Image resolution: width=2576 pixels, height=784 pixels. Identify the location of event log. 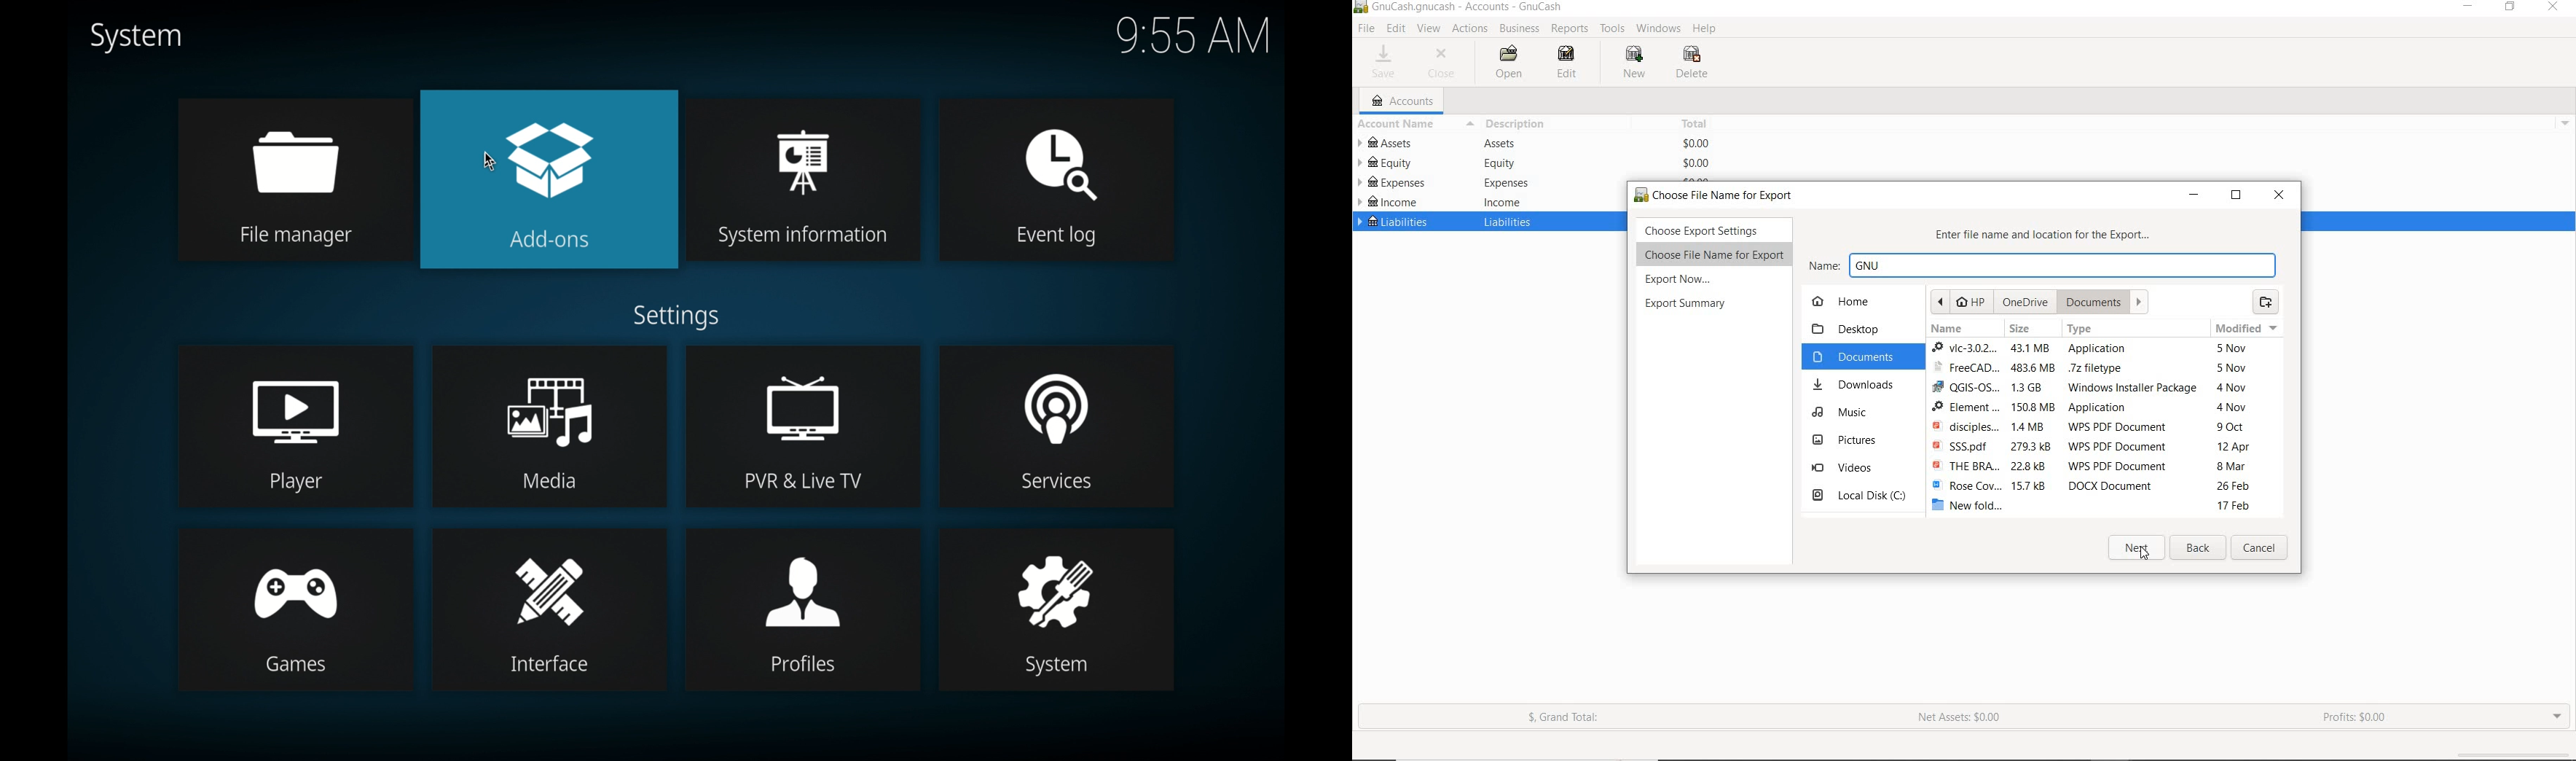
(1060, 180).